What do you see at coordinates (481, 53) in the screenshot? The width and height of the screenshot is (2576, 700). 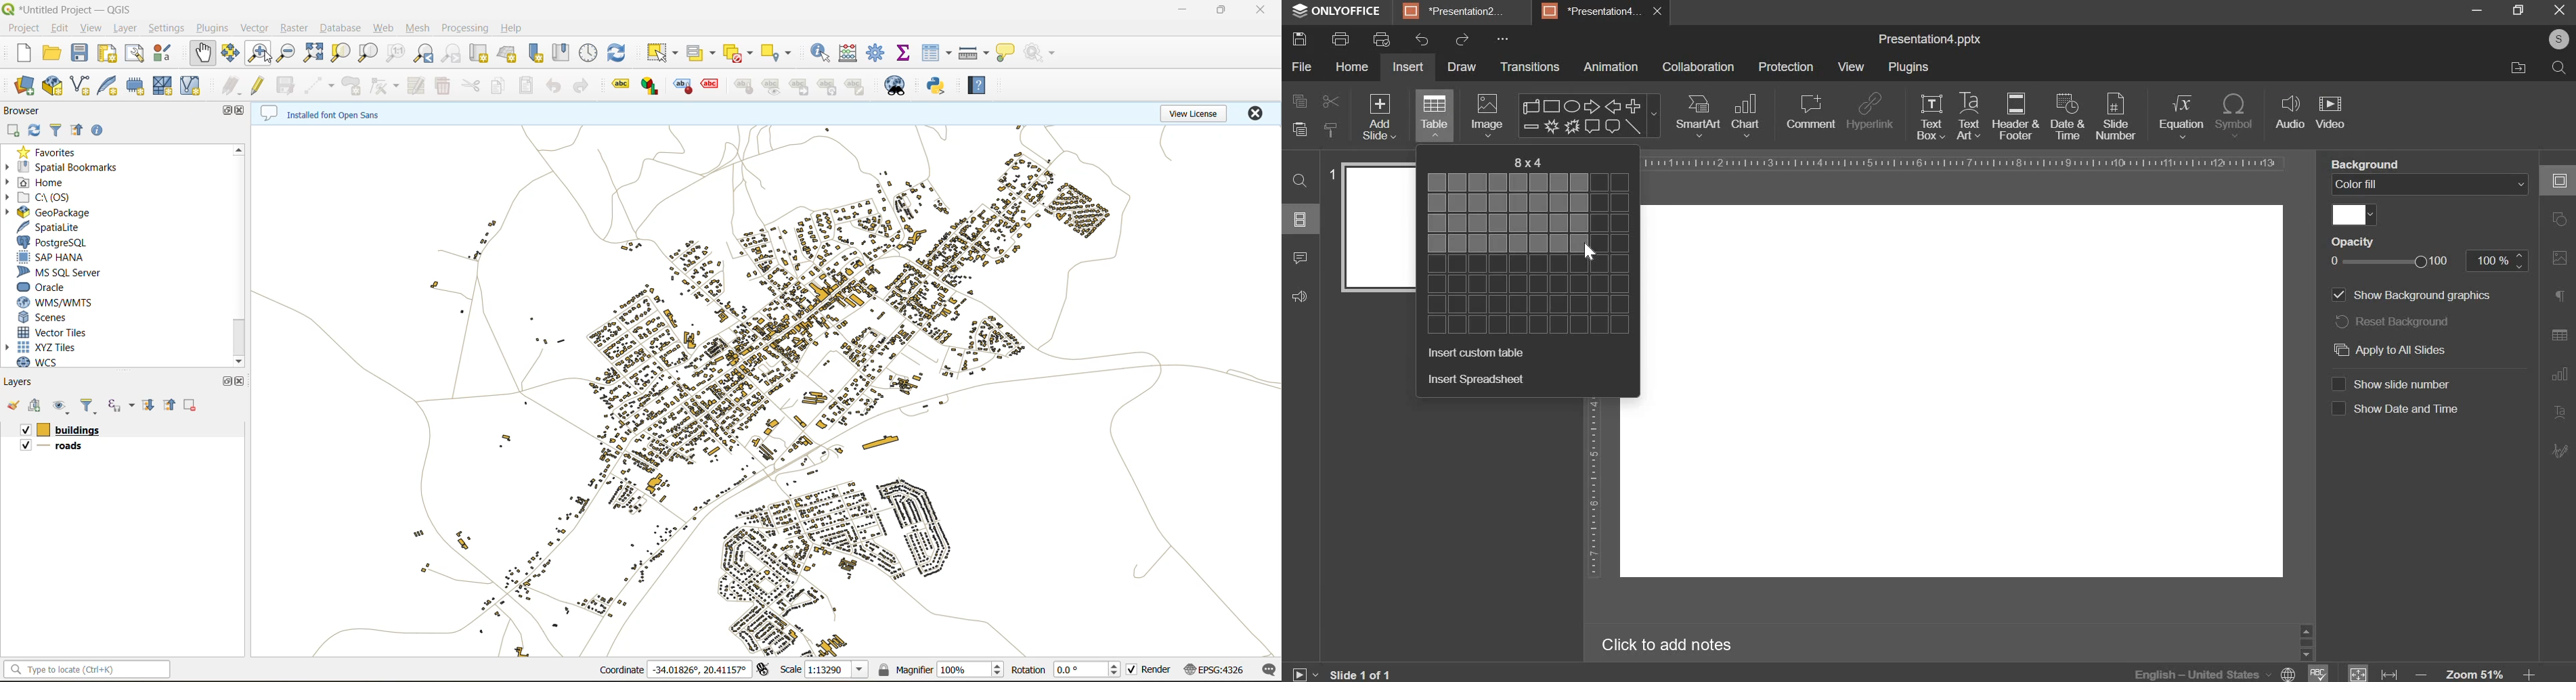 I see `new map view` at bounding box center [481, 53].